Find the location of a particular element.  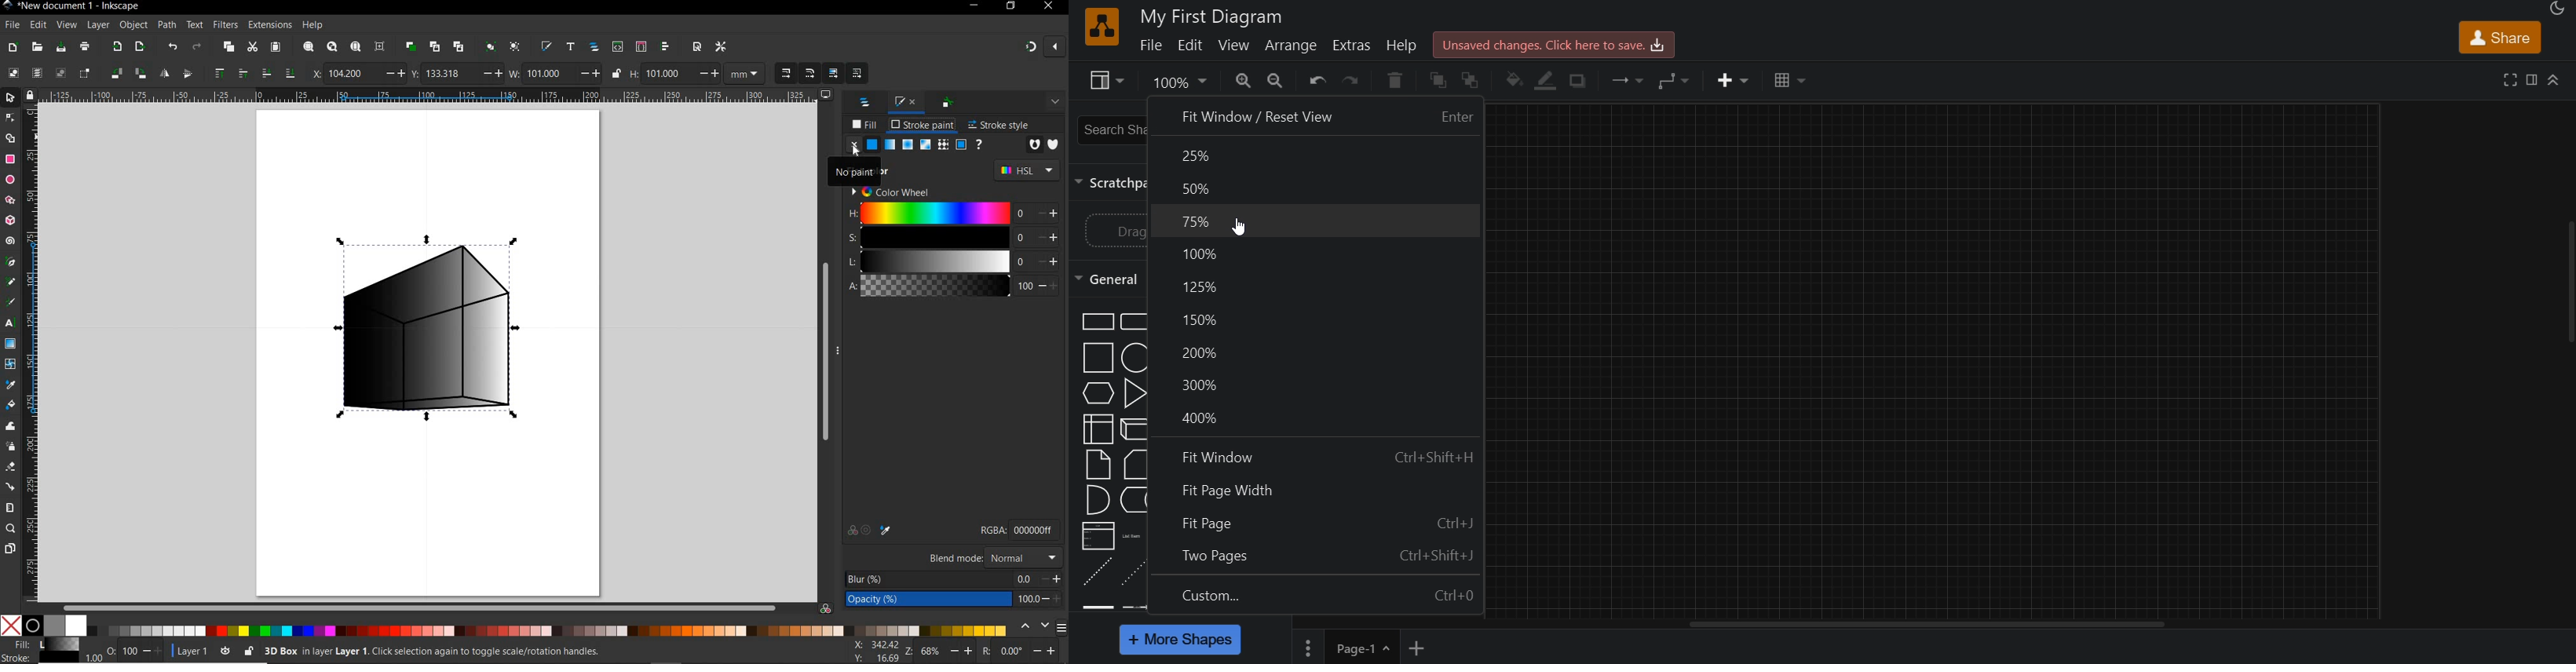

increase/decrease is located at coordinates (491, 74).